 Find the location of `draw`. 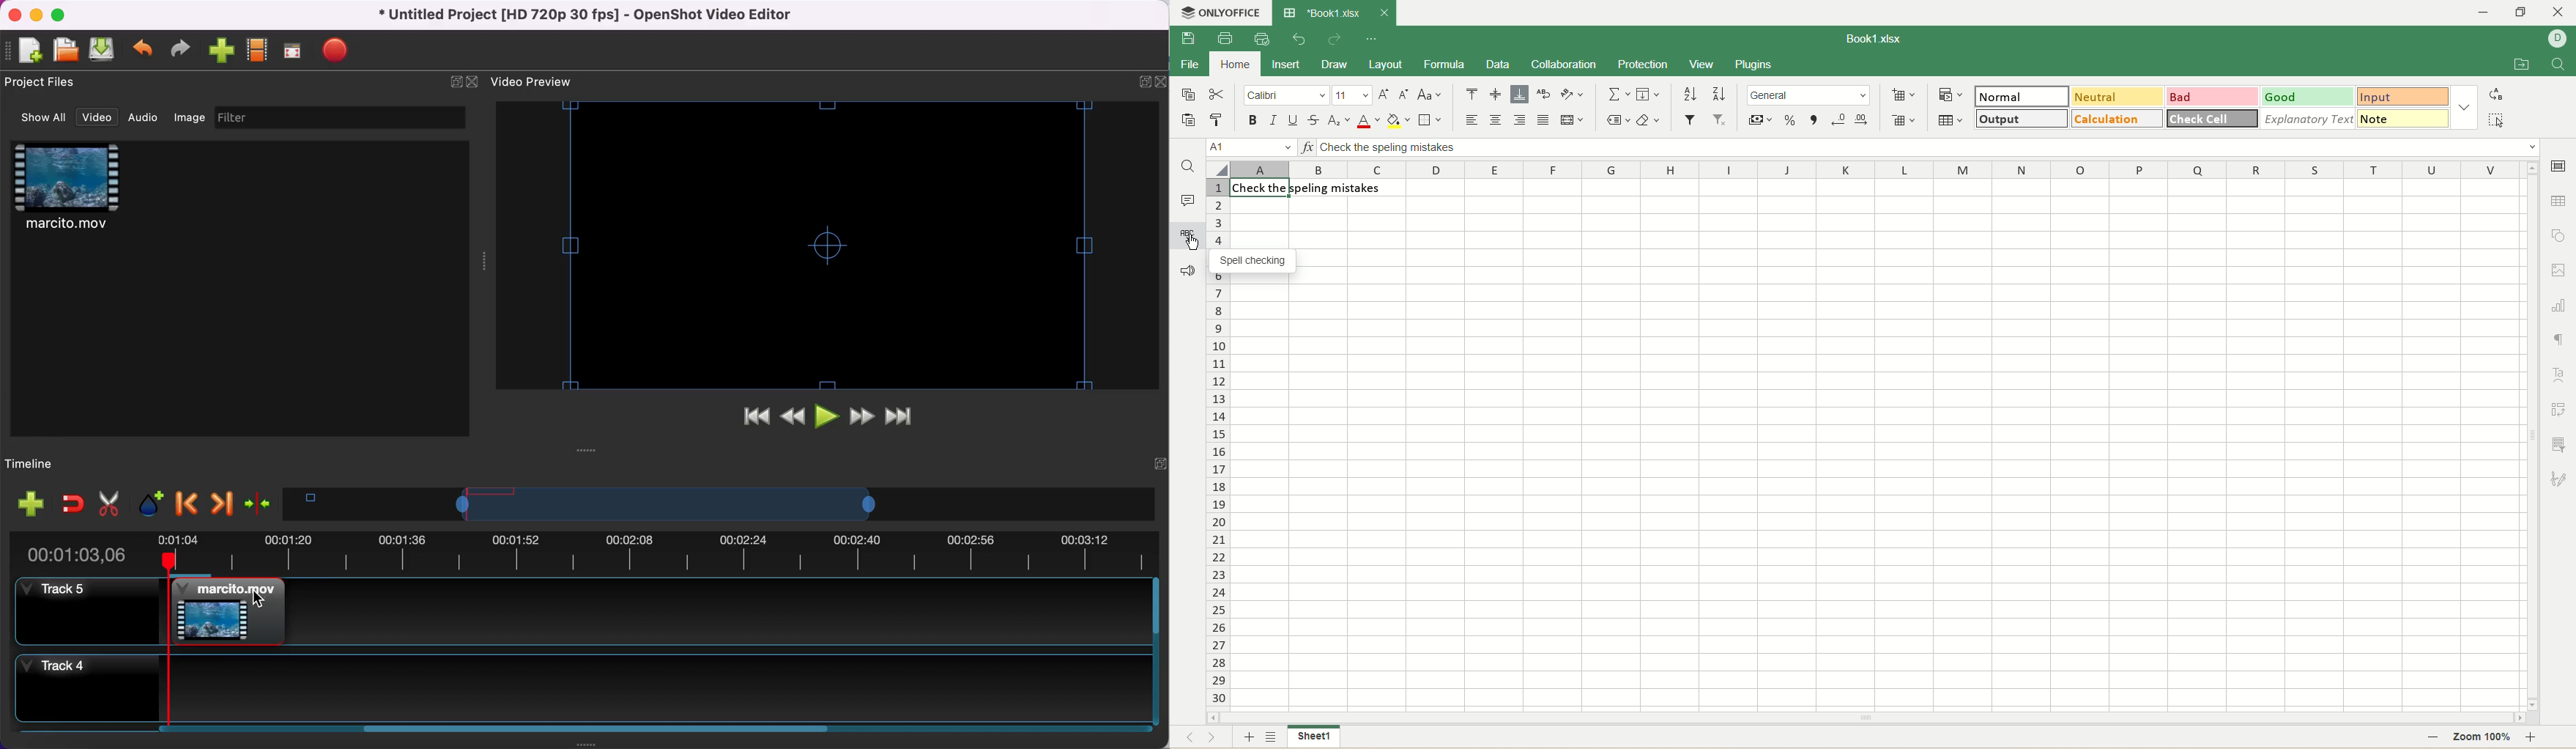

draw is located at coordinates (1333, 65).